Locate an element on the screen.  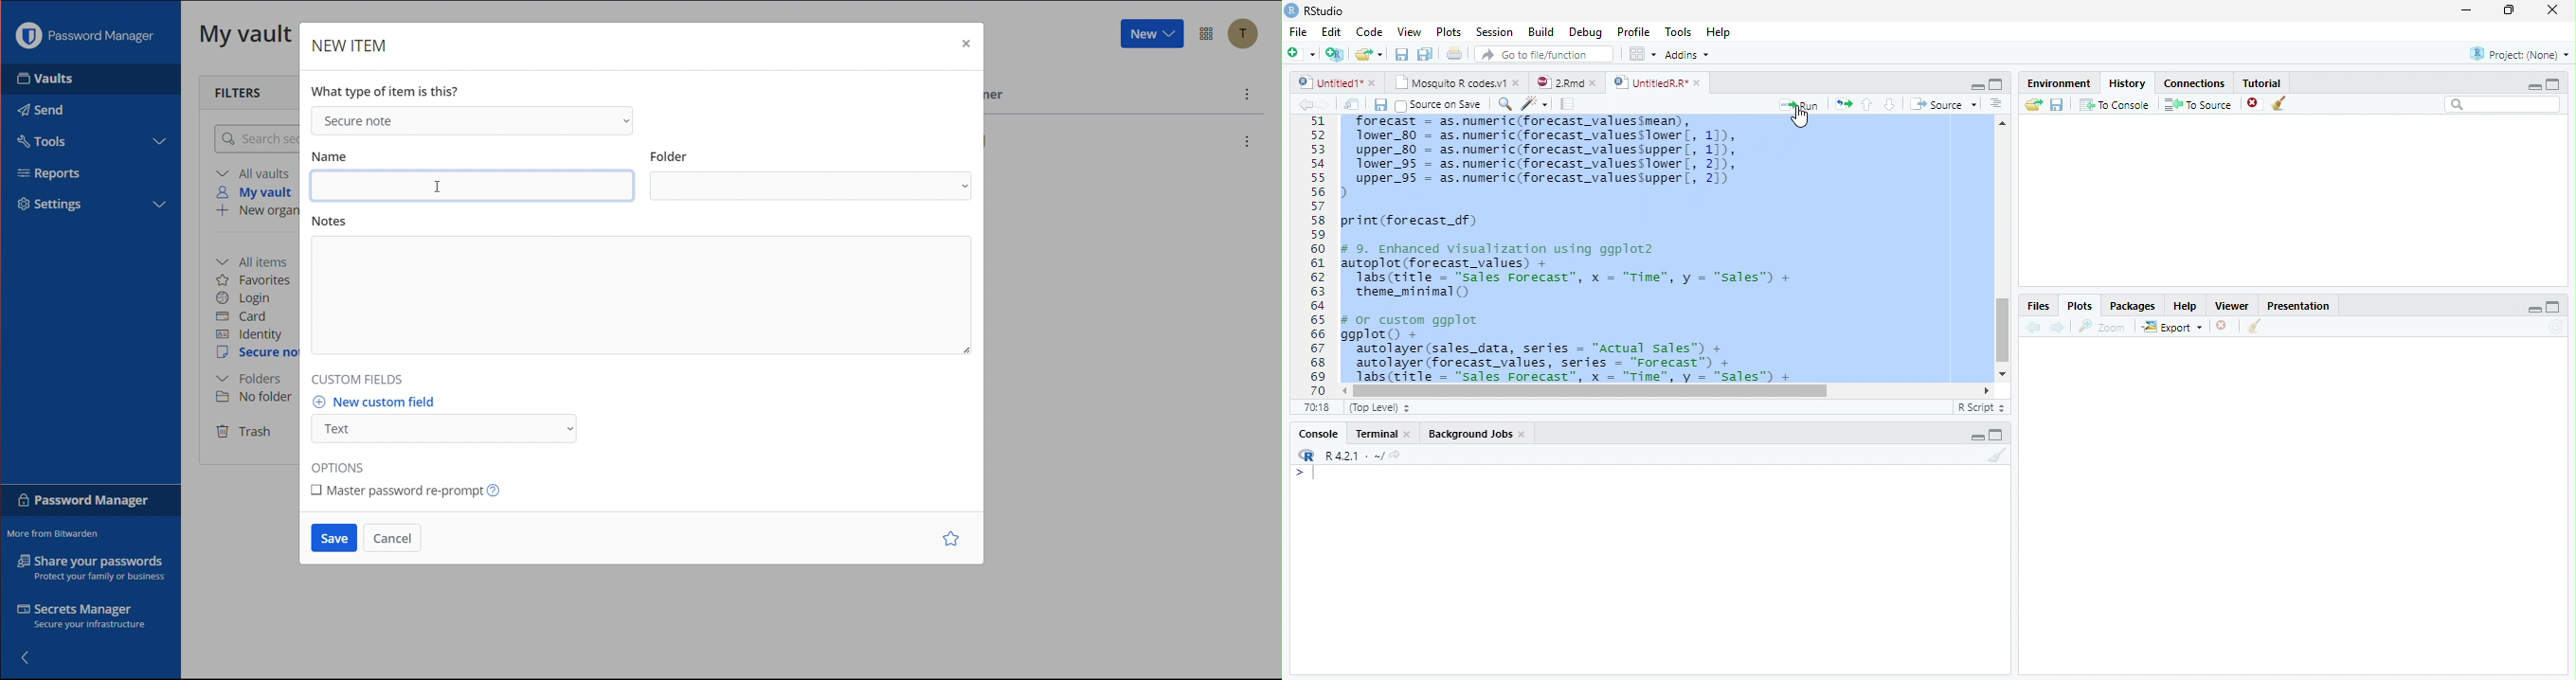
New Item is located at coordinates (350, 47).